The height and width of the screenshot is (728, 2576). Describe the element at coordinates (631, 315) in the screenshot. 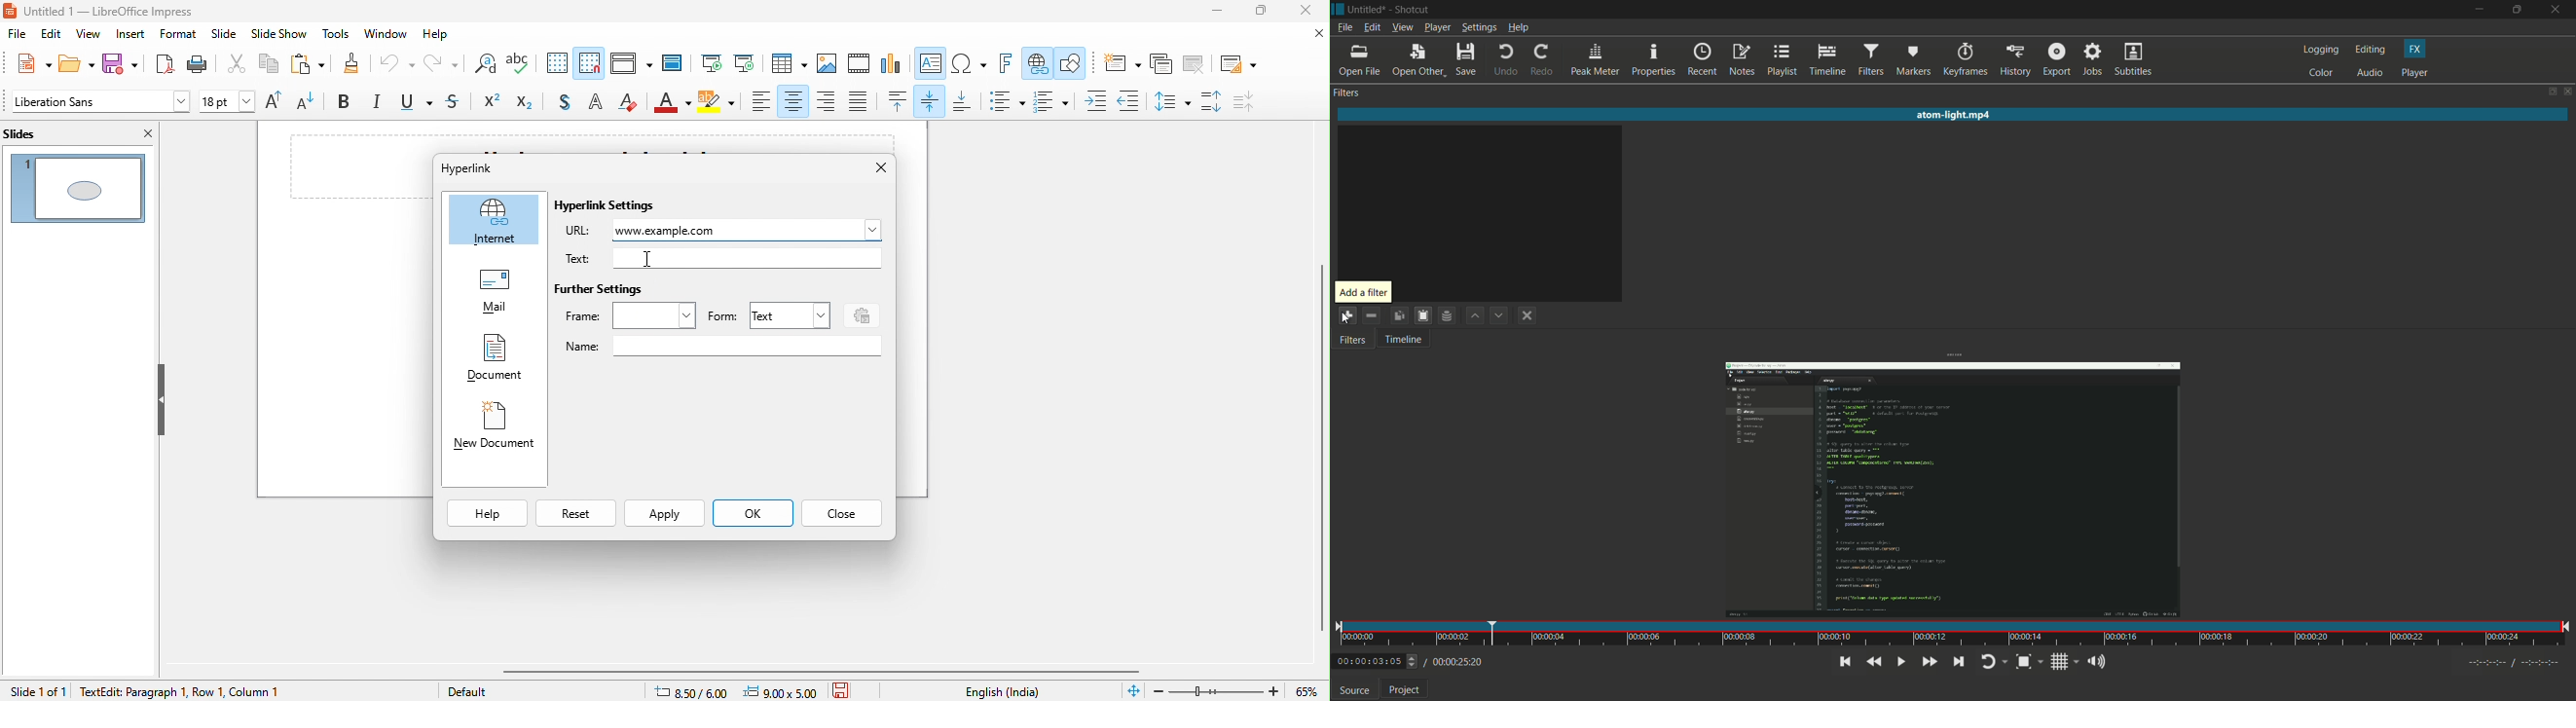

I see `frame` at that location.